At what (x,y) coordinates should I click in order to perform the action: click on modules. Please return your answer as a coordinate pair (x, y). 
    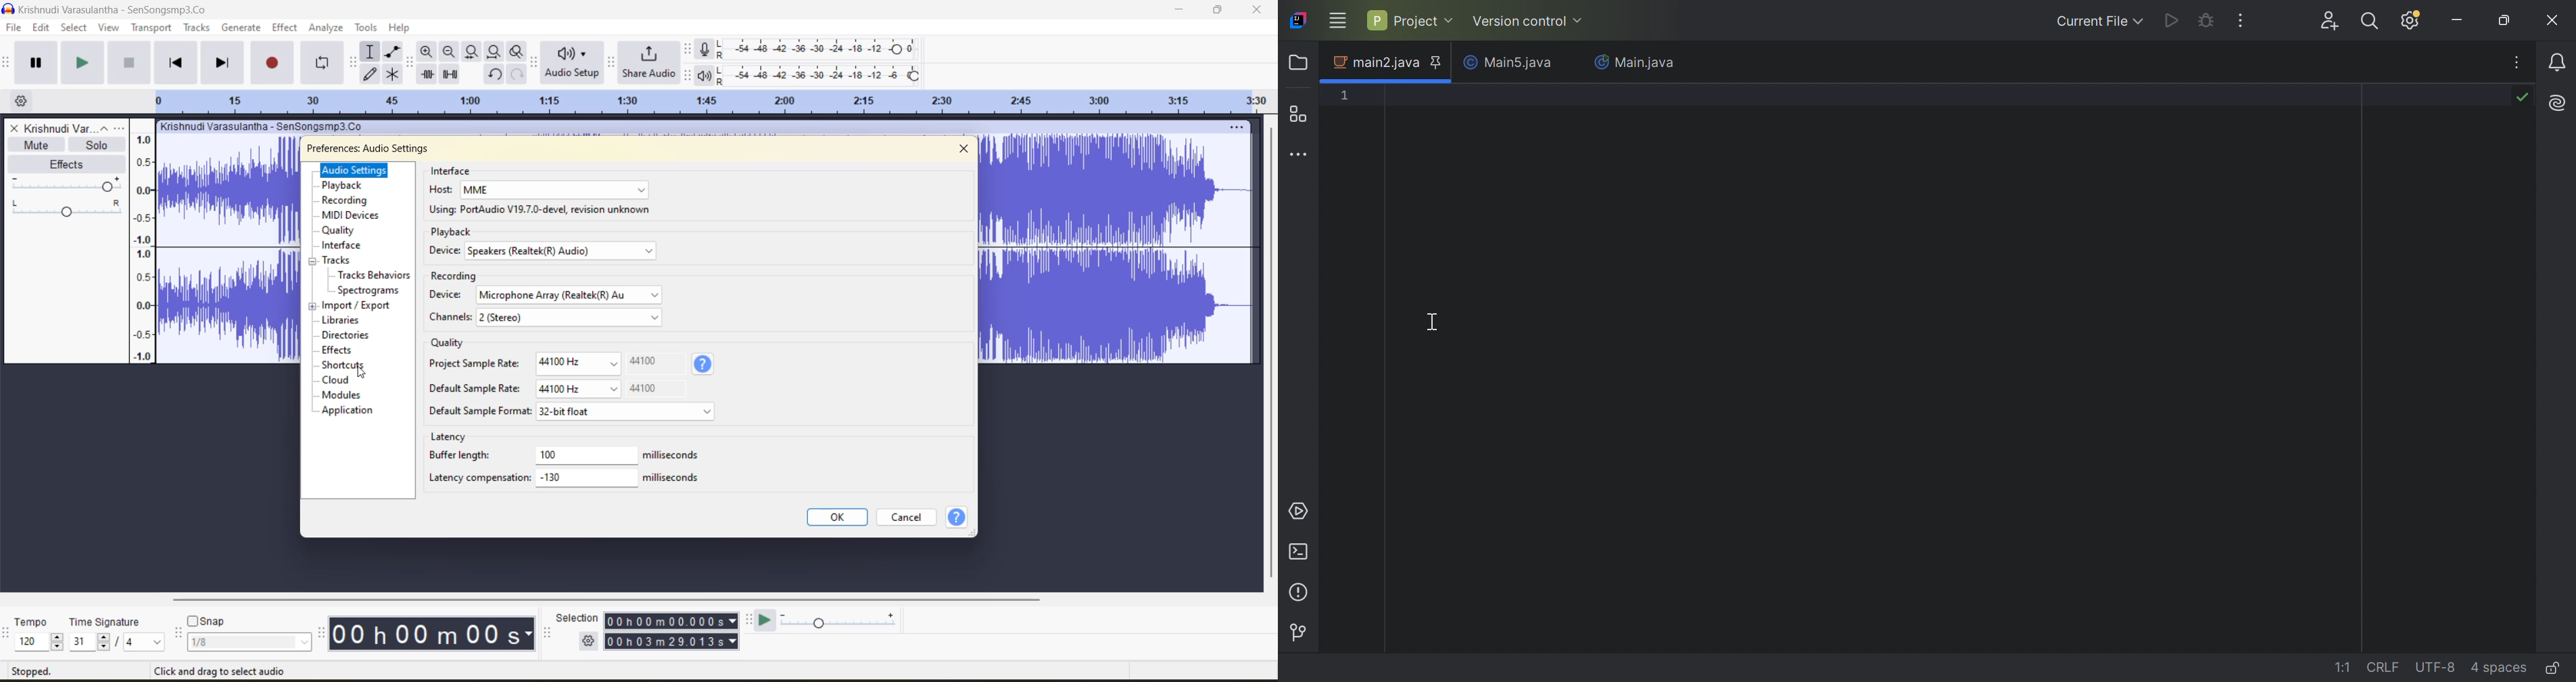
    Looking at the image, I should click on (354, 393).